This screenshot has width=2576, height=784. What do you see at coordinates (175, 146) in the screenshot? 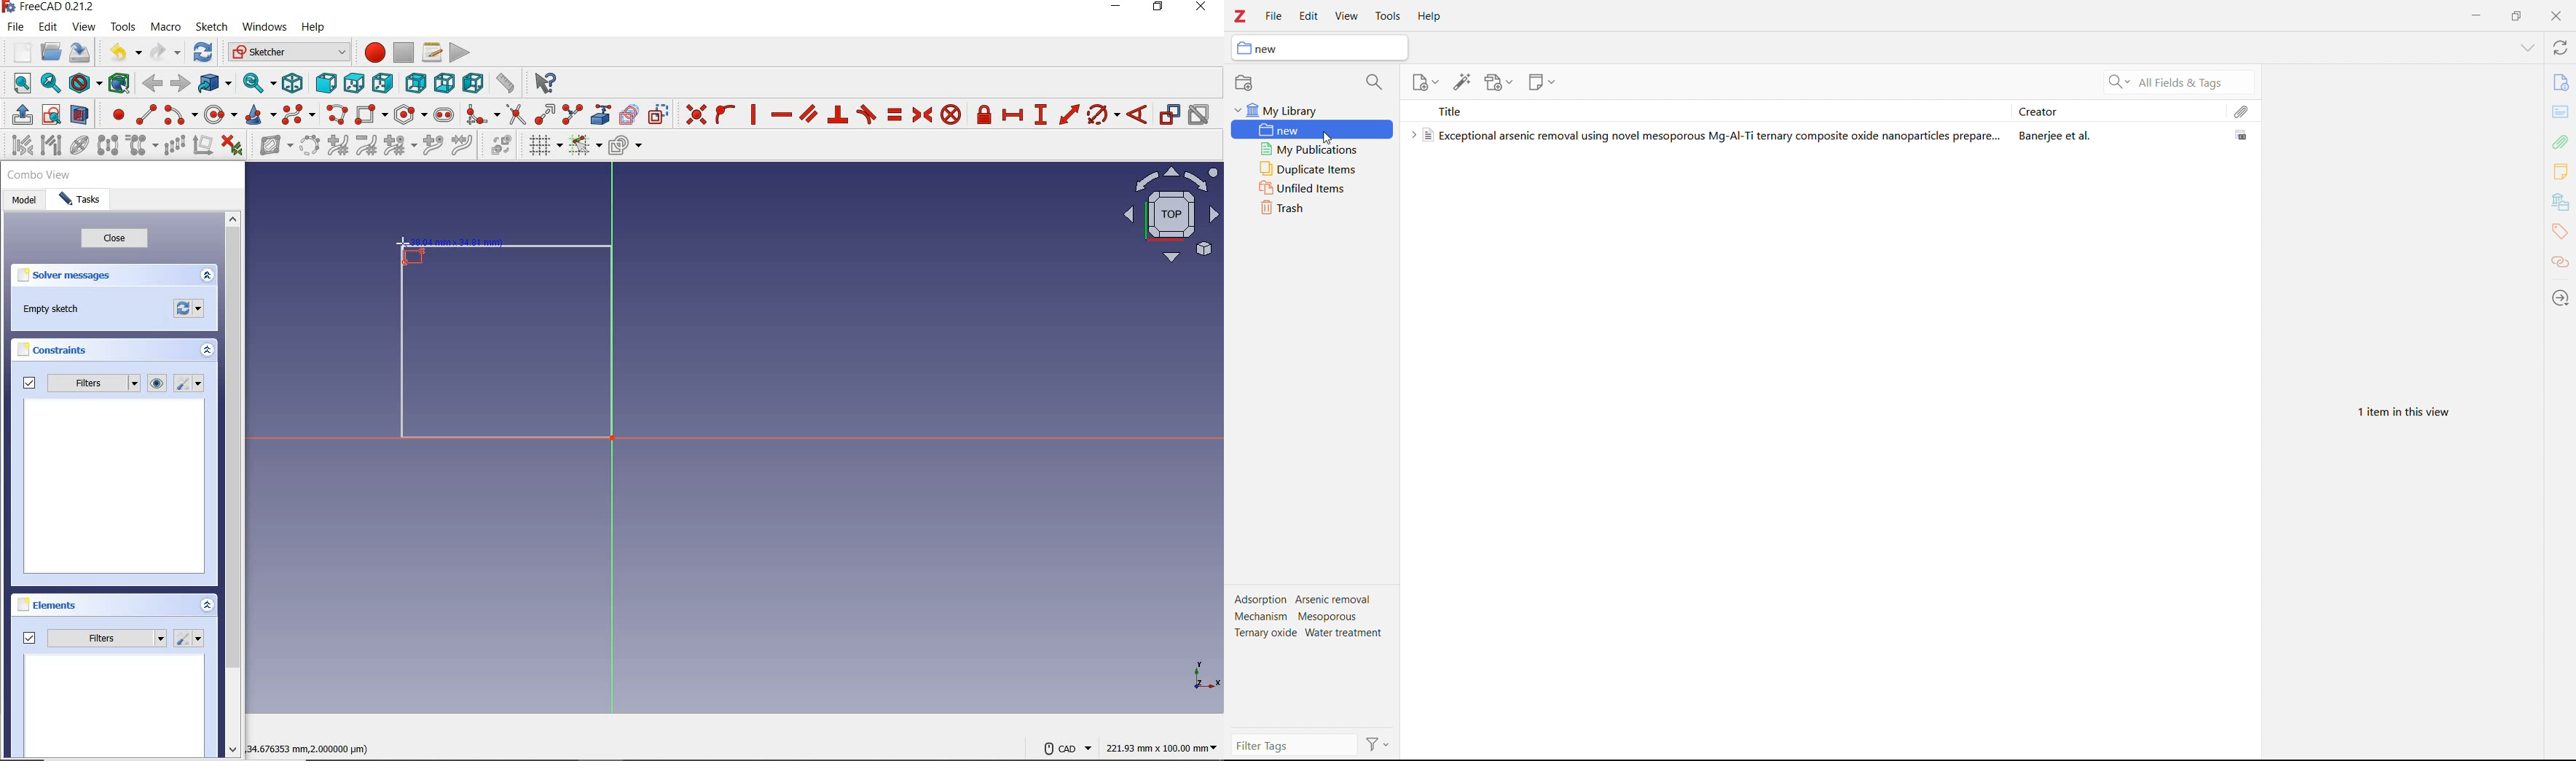
I see `rectangular array` at bounding box center [175, 146].